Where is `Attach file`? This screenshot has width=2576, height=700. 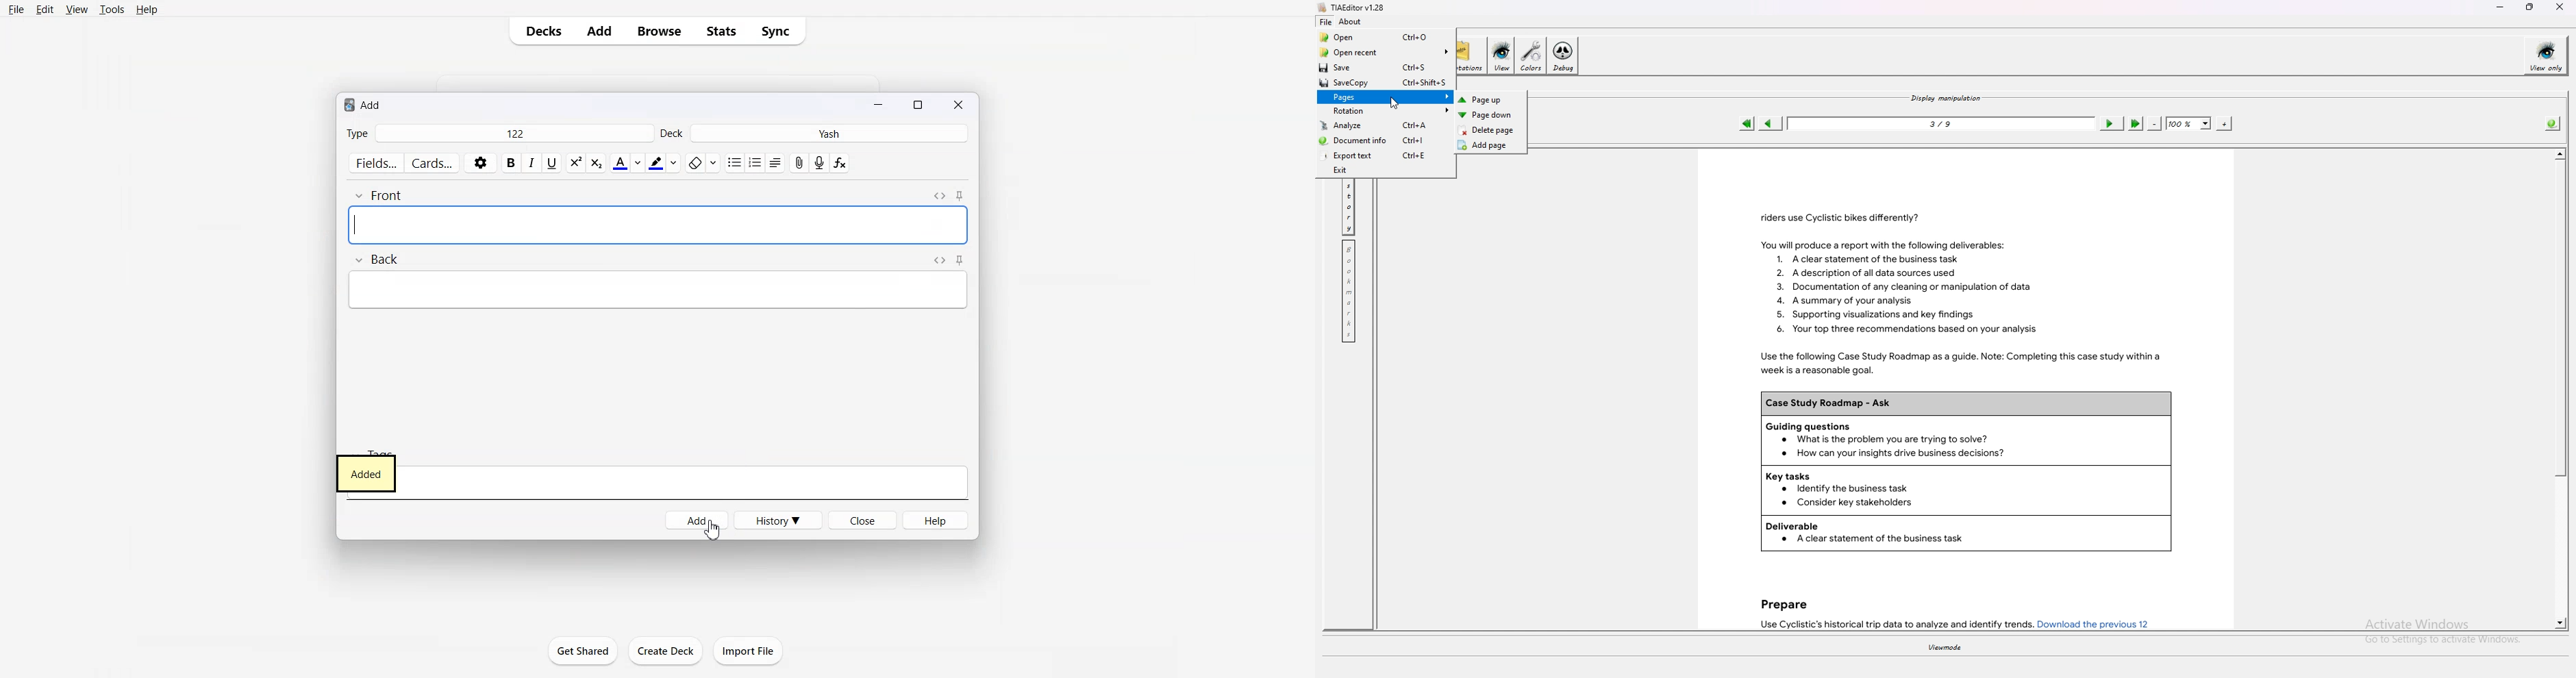 Attach file is located at coordinates (799, 162).